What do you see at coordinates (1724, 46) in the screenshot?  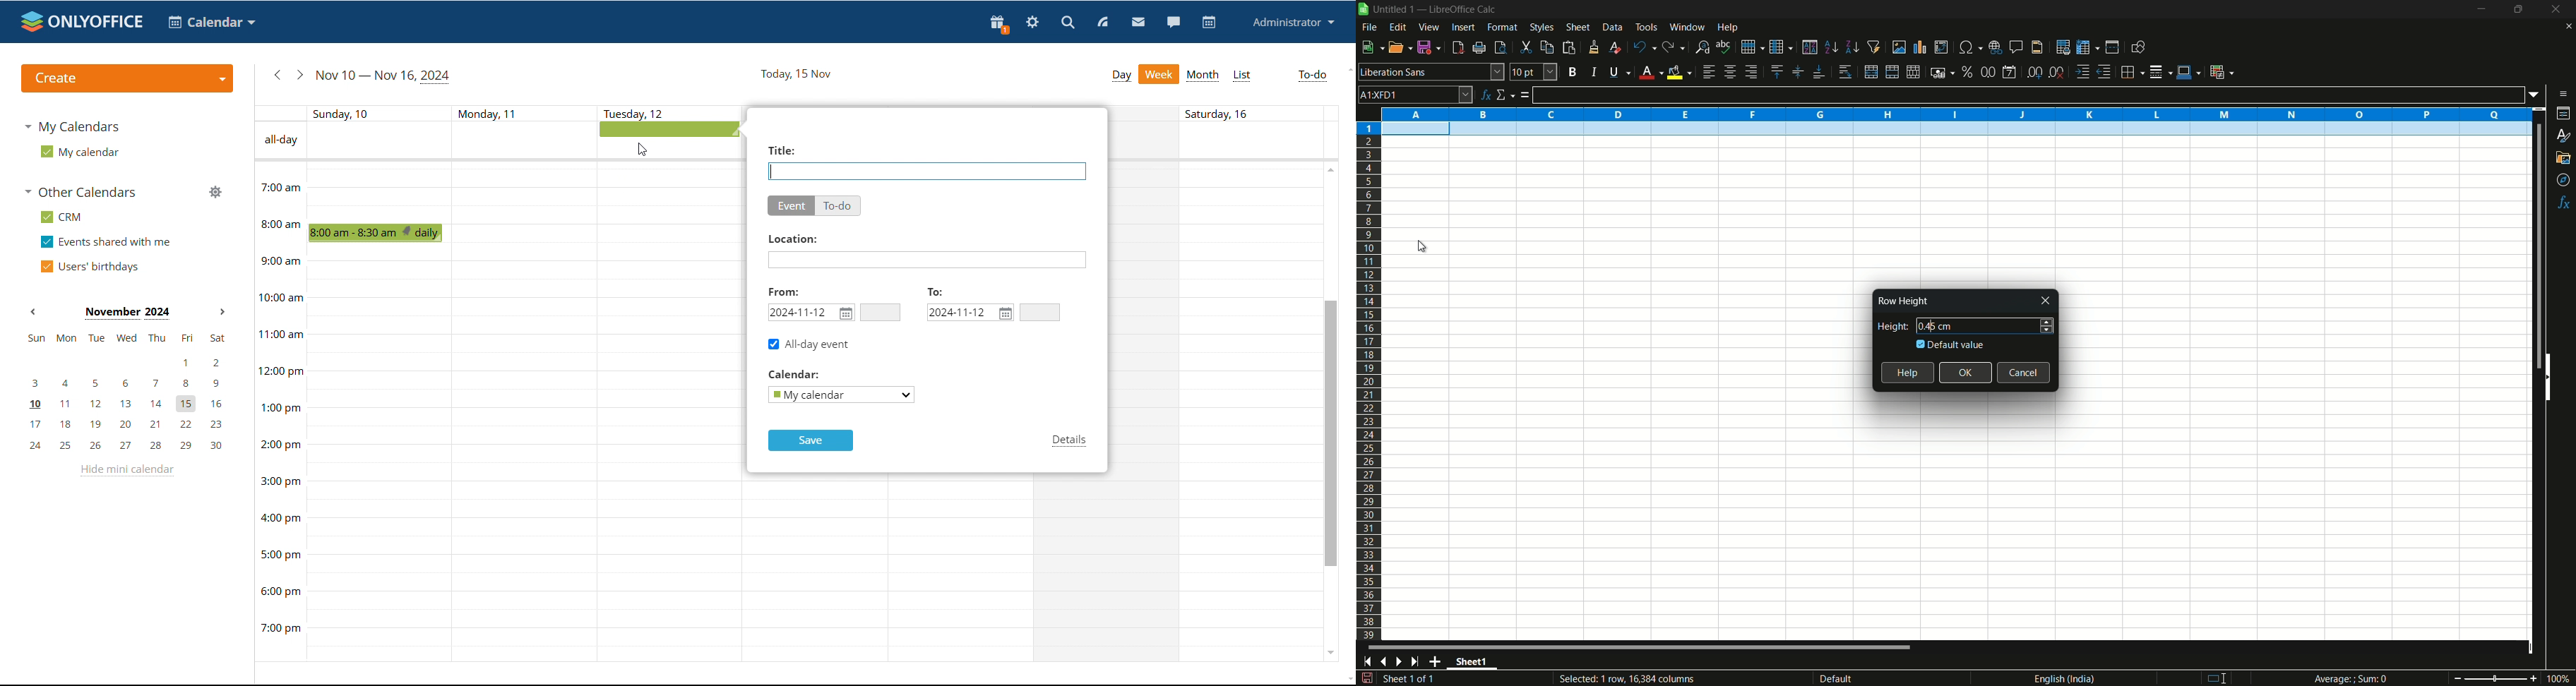 I see `spelling` at bounding box center [1724, 46].